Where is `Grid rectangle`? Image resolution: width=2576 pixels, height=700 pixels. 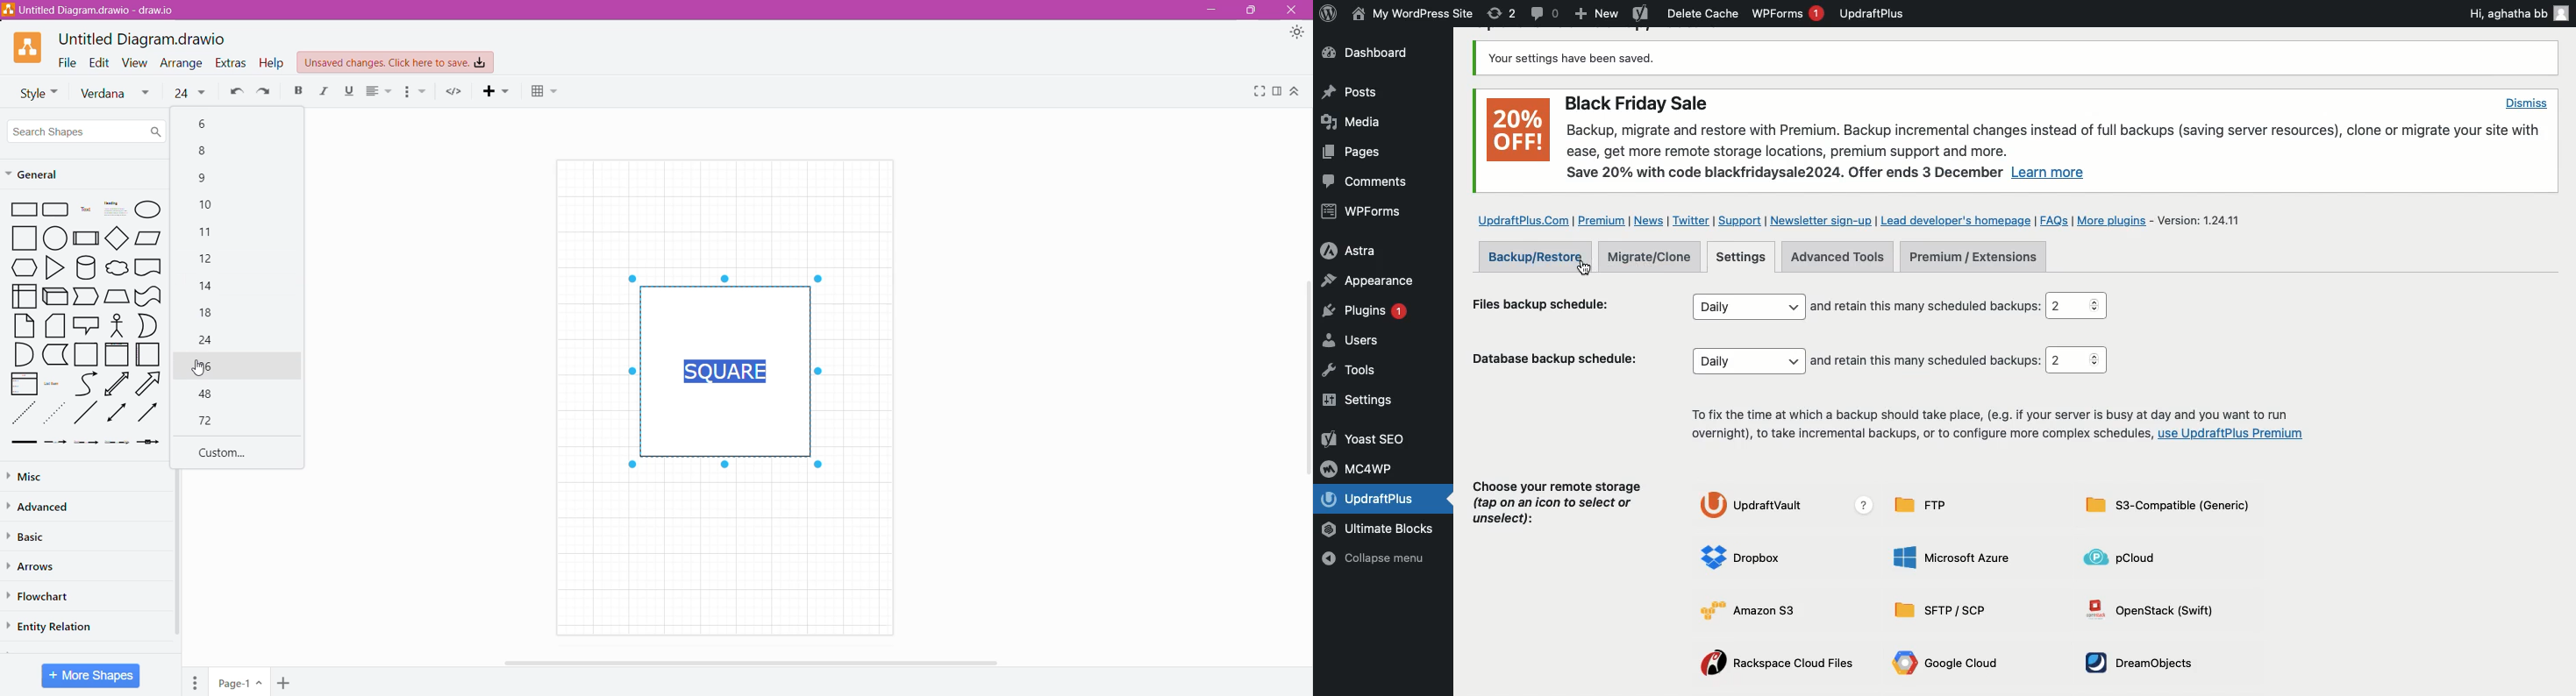
Grid rectangle is located at coordinates (56, 209).